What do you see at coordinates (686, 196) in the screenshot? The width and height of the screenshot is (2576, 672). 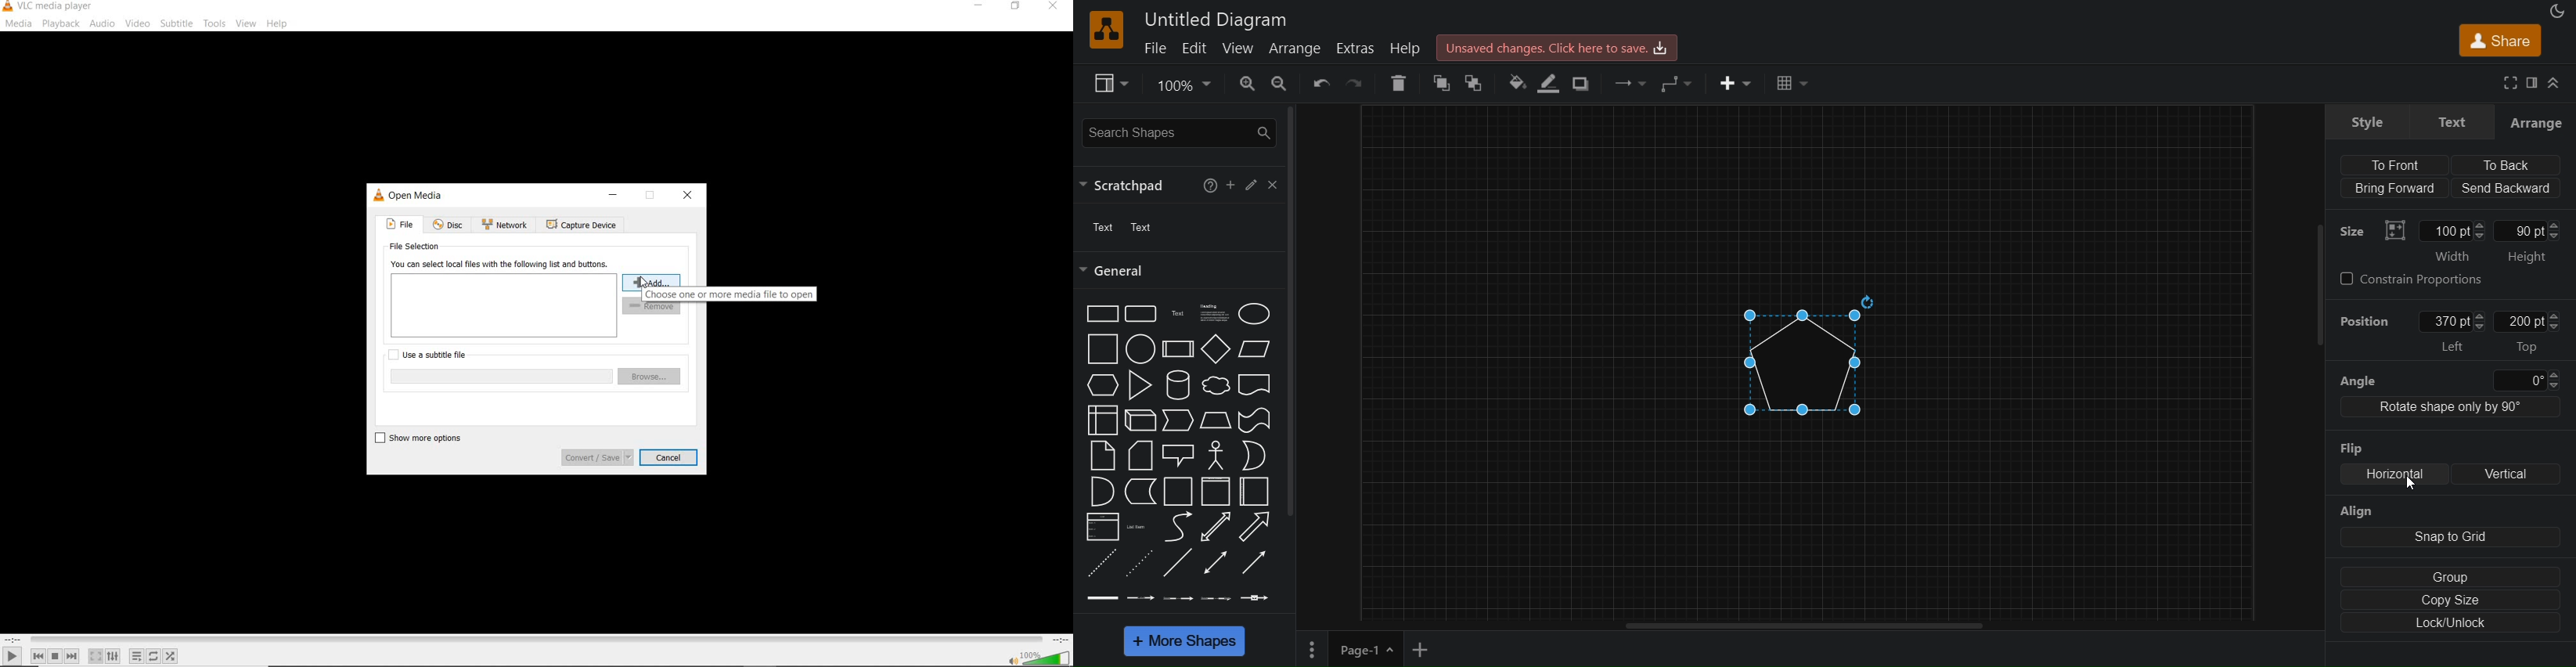 I see `close` at bounding box center [686, 196].